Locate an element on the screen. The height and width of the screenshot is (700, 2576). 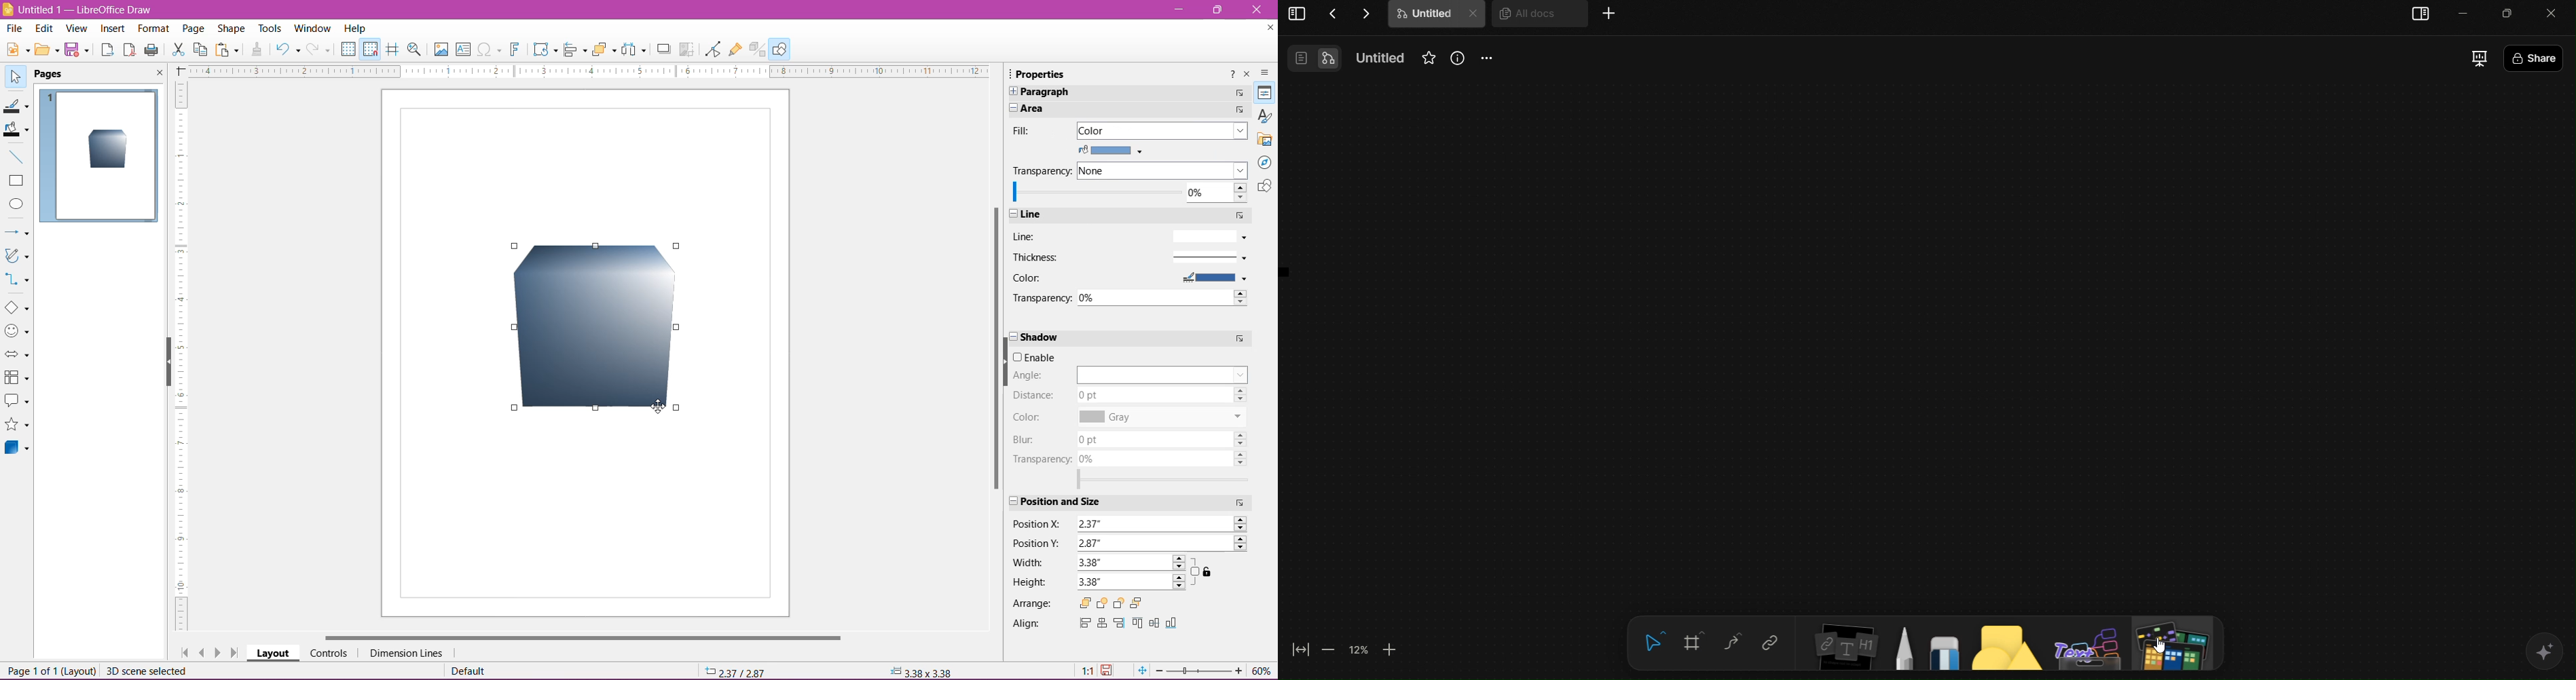
Minimize is located at coordinates (2511, 12).